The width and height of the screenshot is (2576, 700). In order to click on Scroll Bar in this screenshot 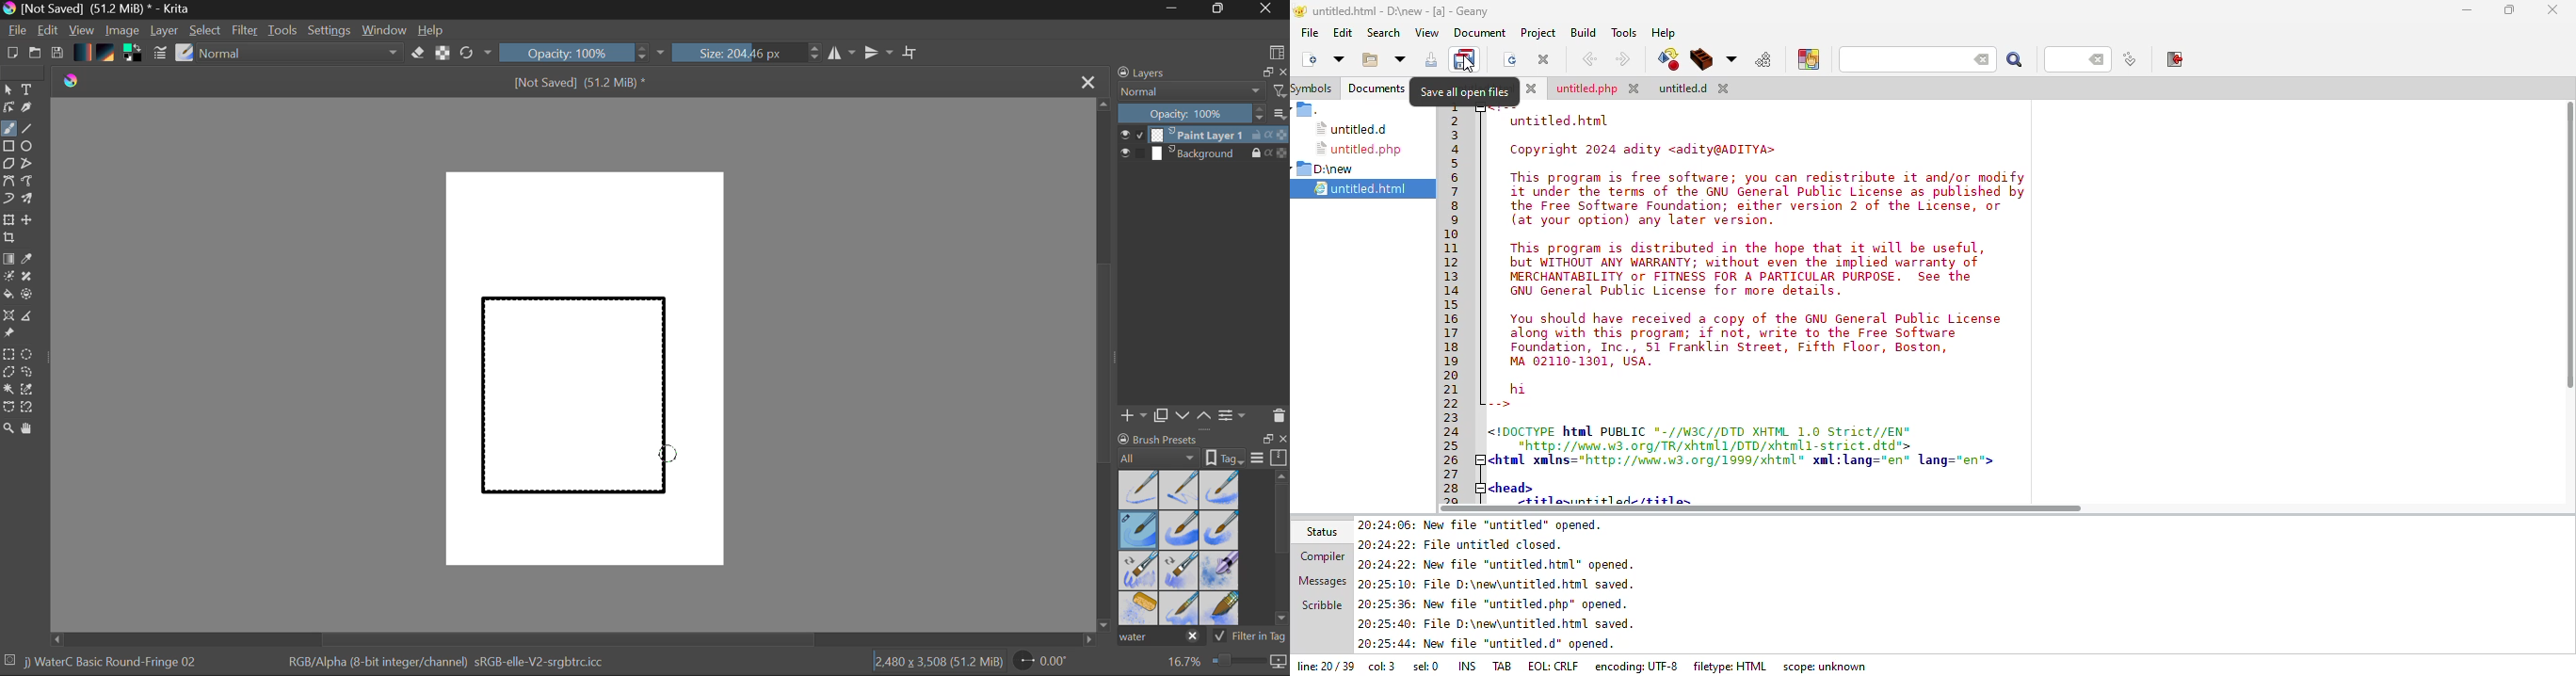, I will do `click(1105, 366)`.